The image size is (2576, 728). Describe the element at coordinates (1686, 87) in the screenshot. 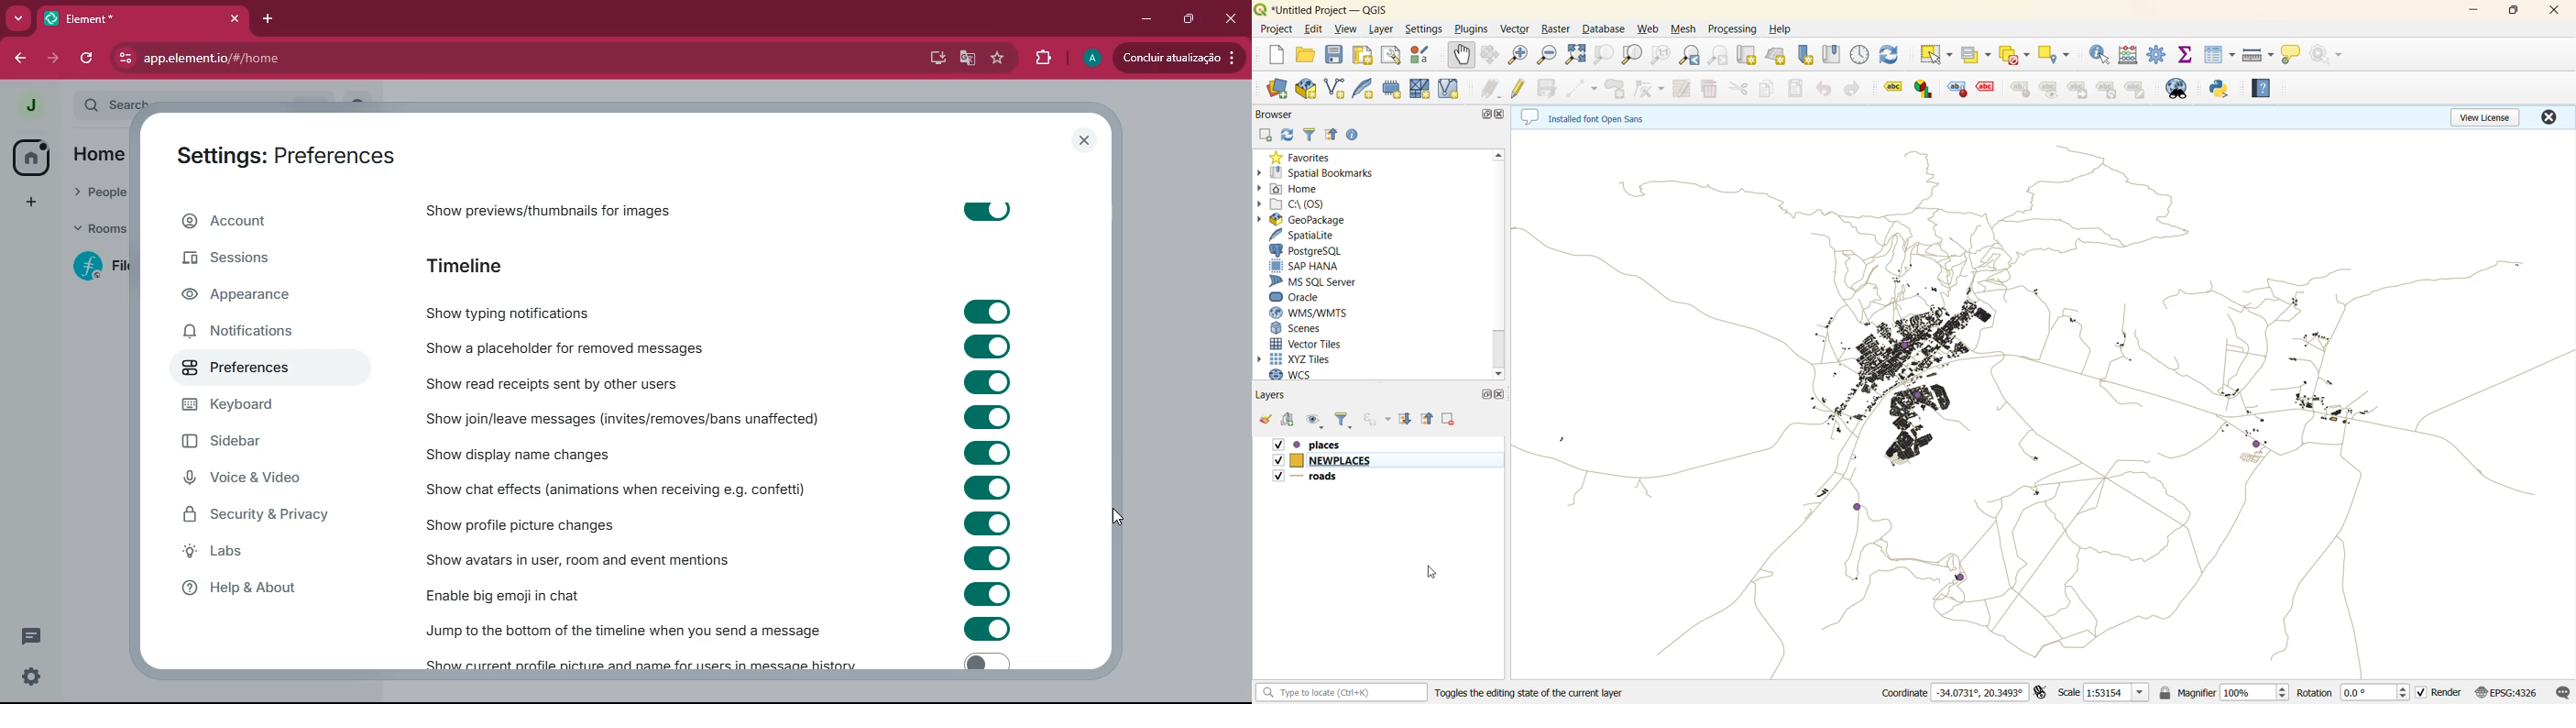

I see `modify` at that location.